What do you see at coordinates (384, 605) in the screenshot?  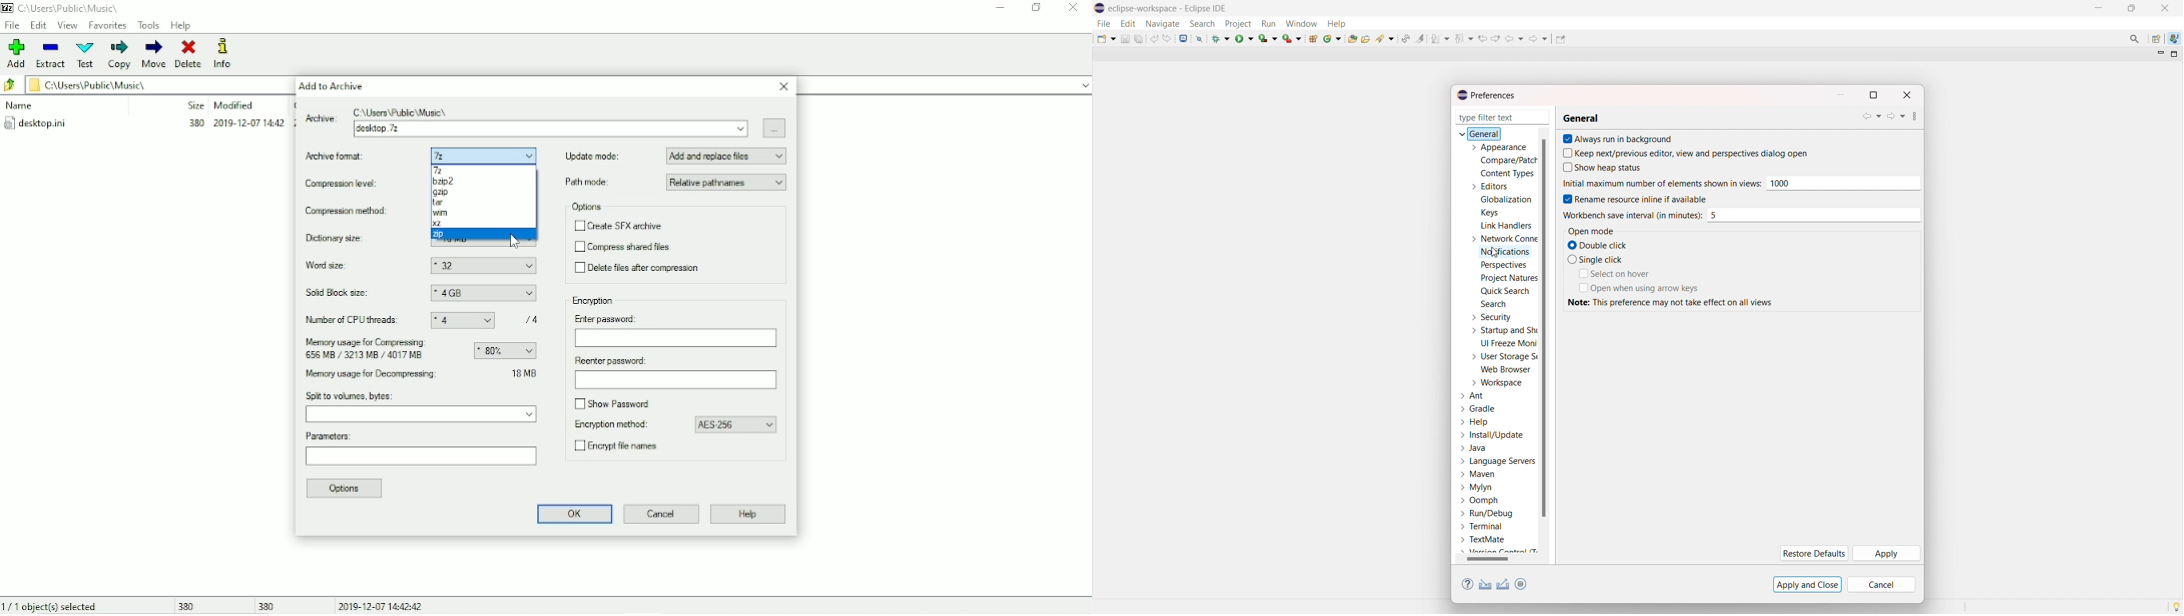 I see `Date and Time` at bounding box center [384, 605].